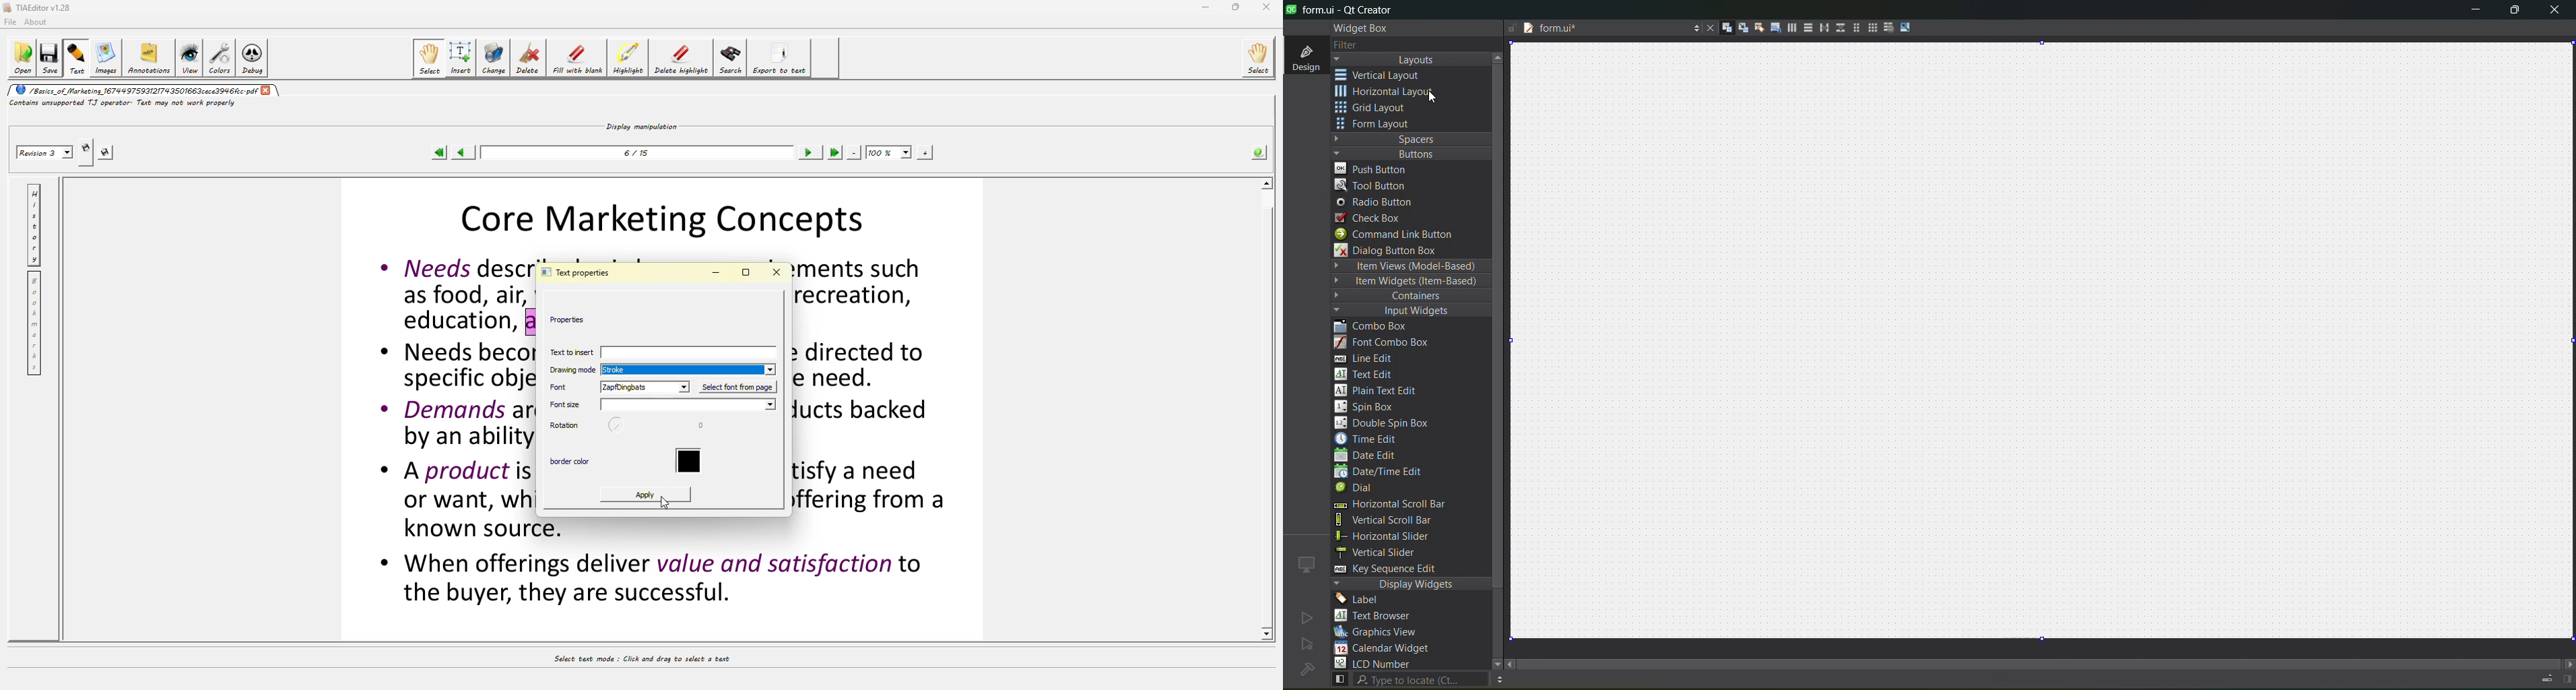  I want to click on graphics, so click(1381, 631).